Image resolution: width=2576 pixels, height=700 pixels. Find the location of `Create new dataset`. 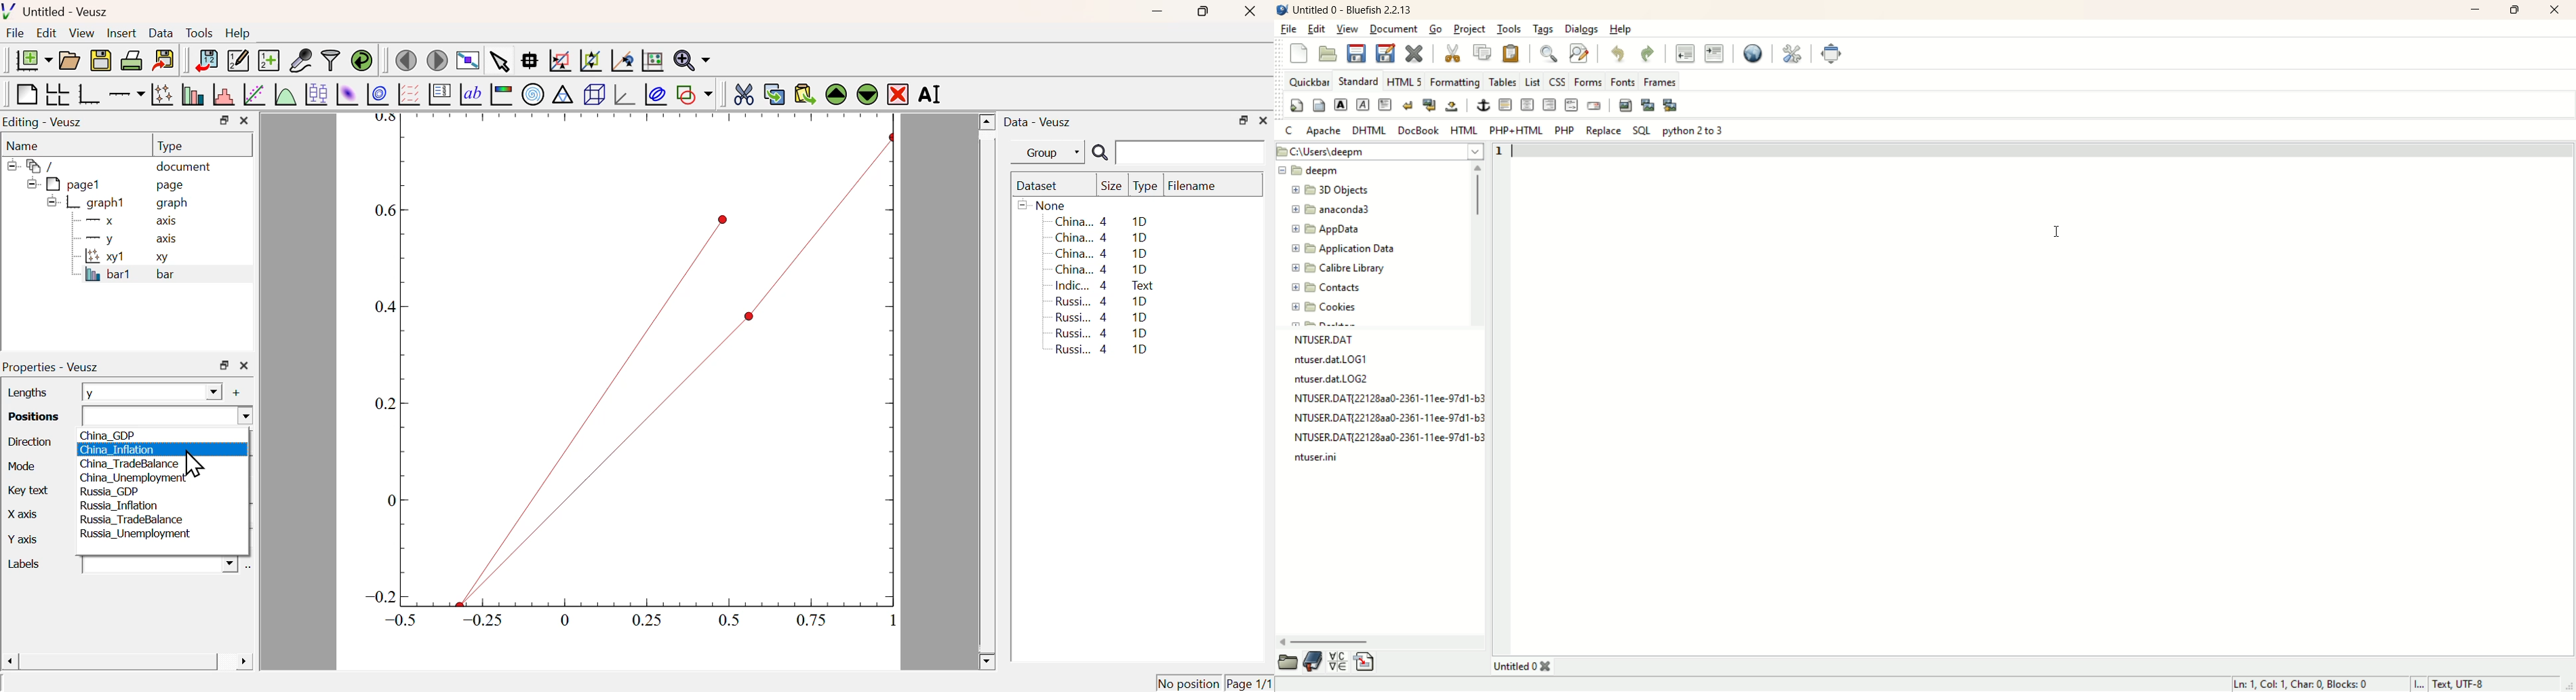

Create new dataset is located at coordinates (268, 62).